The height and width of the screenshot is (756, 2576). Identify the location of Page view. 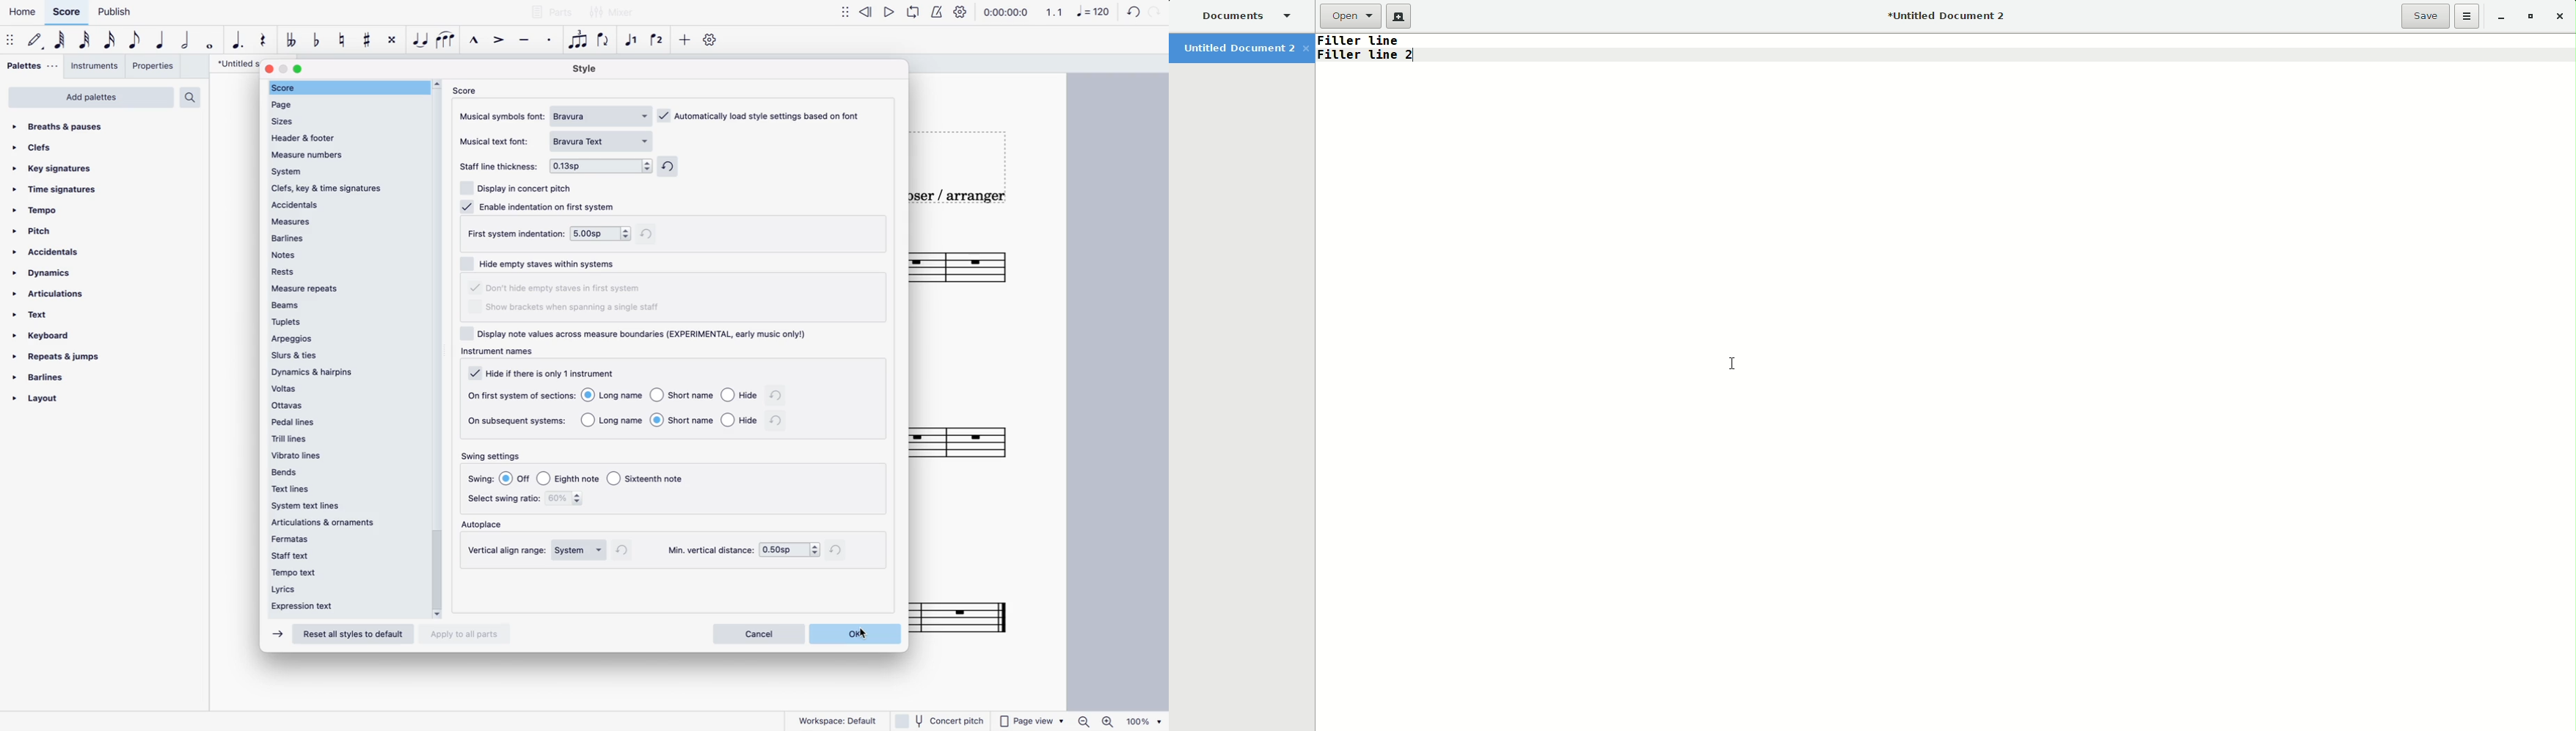
(1033, 721).